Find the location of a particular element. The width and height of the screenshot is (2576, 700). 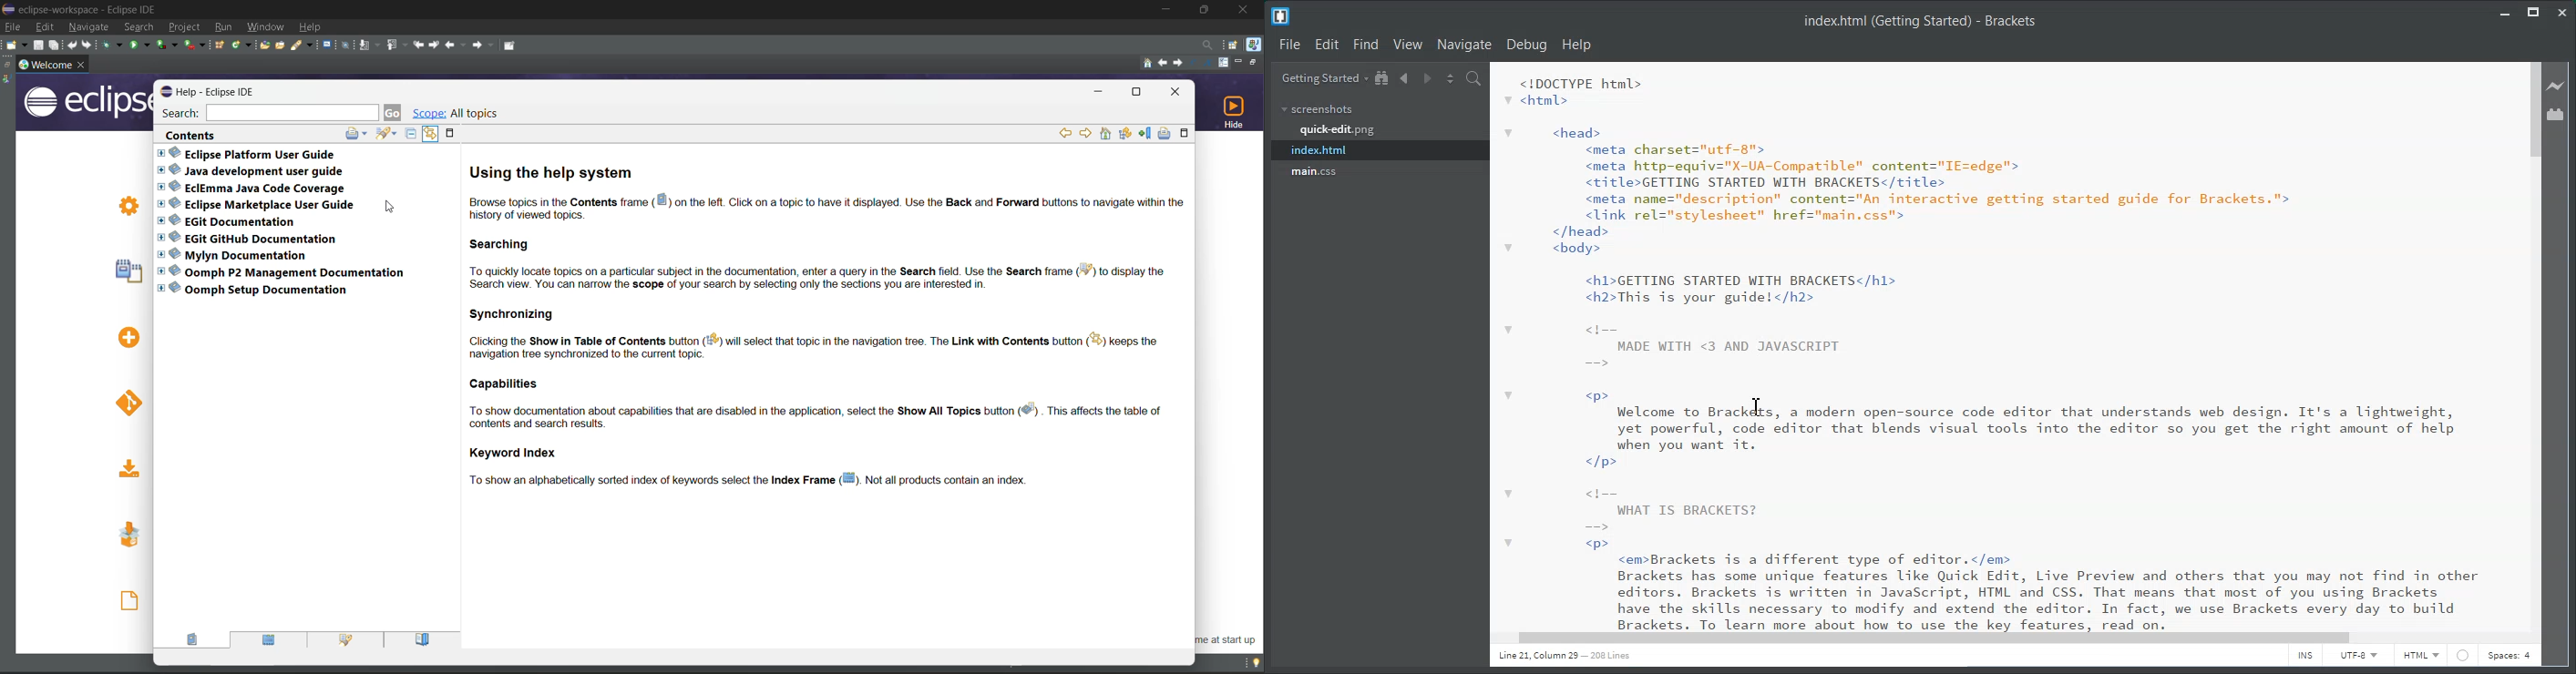

eclipse platform user guide is located at coordinates (250, 153).